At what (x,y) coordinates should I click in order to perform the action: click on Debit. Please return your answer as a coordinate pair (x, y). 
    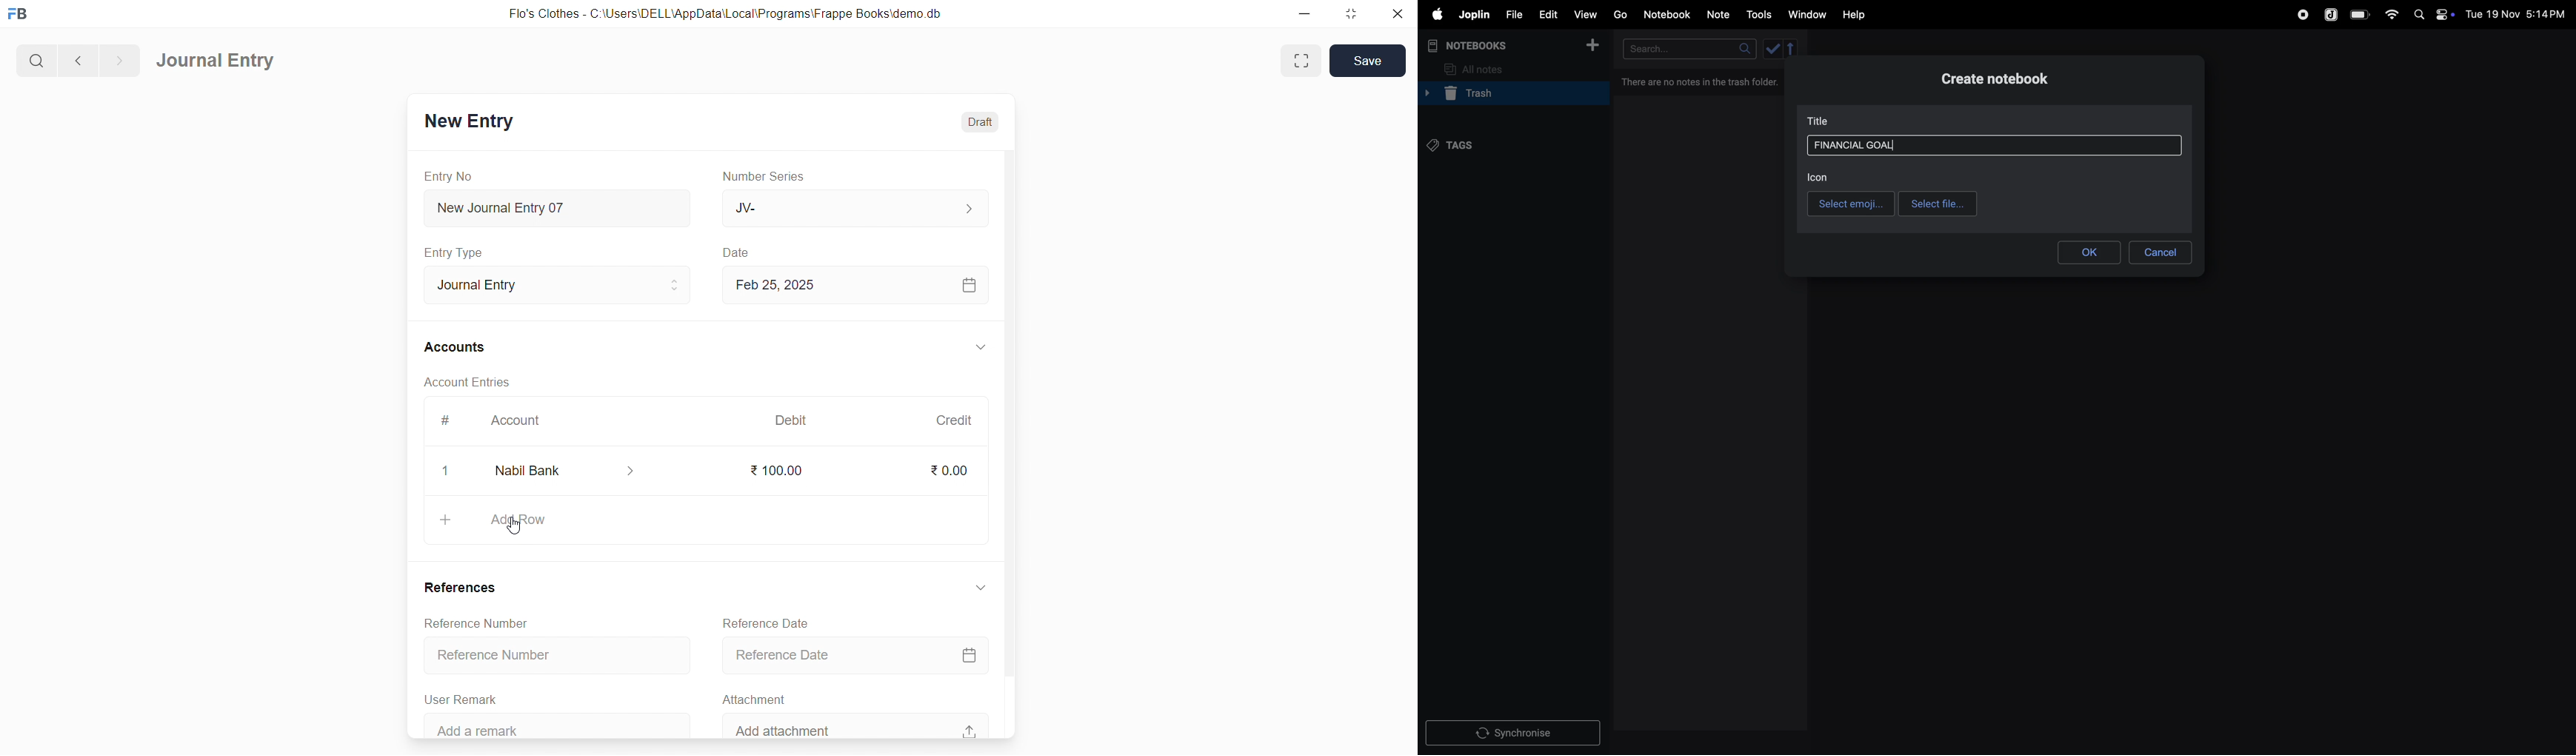
    Looking at the image, I should click on (791, 419).